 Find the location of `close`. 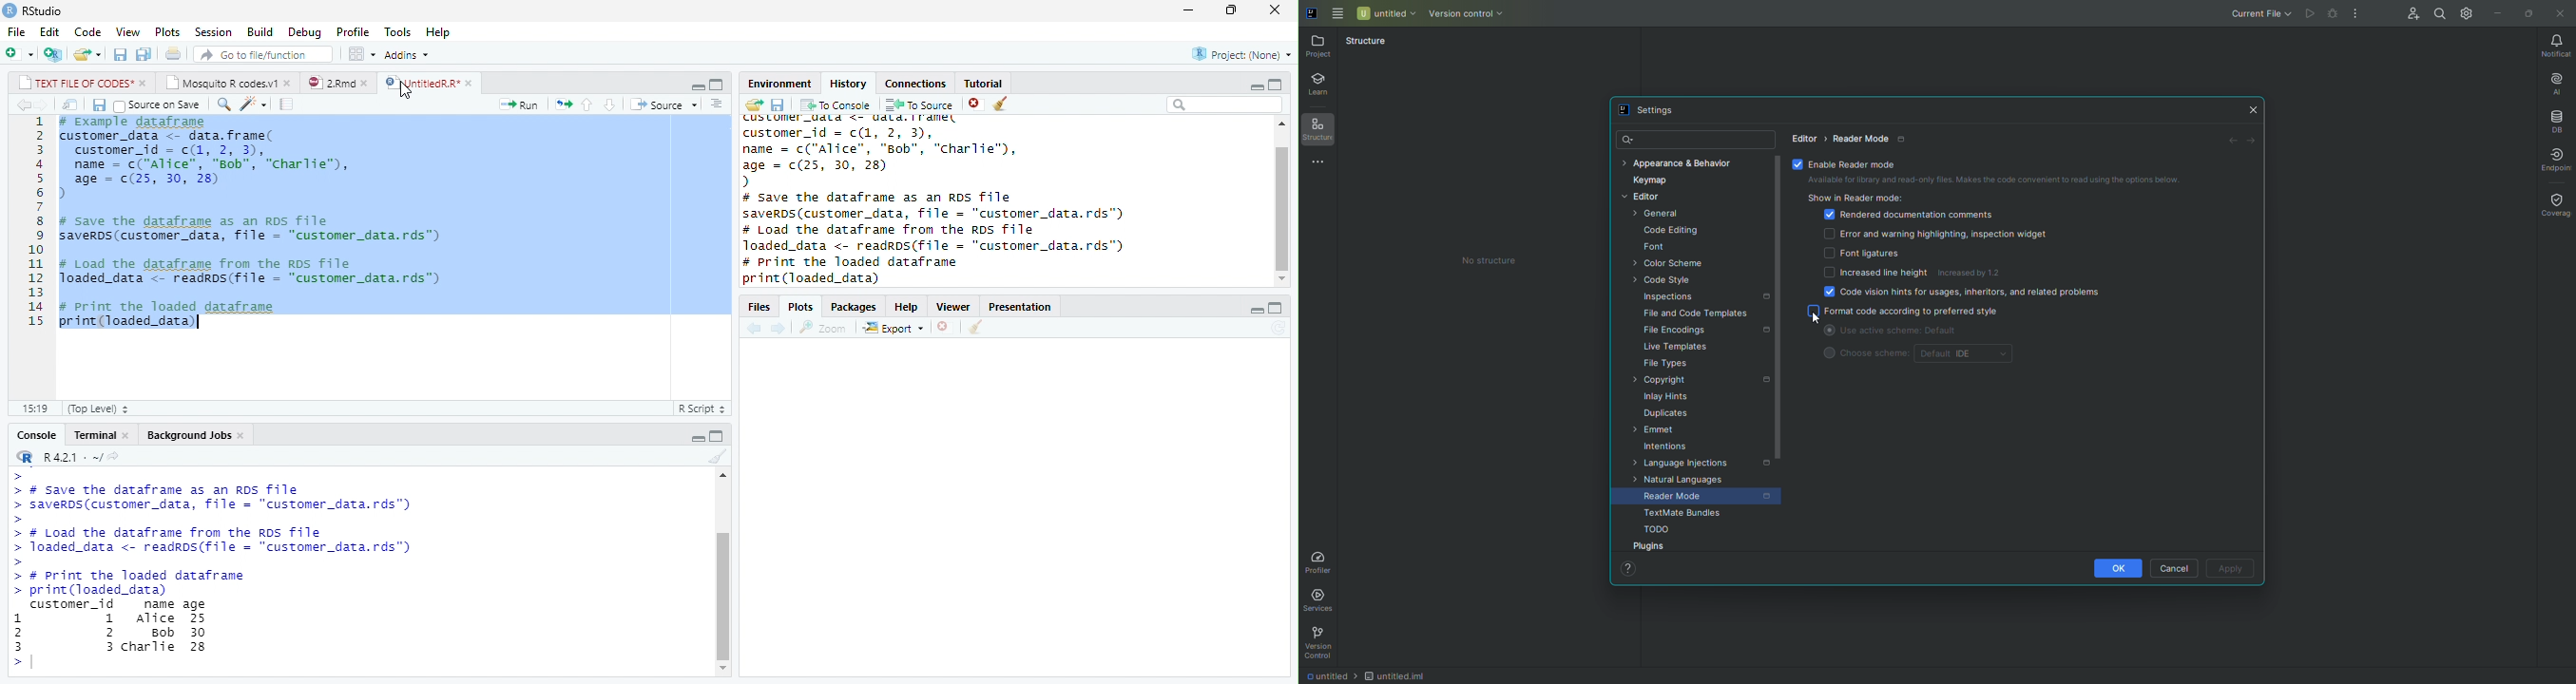

close is located at coordinates (471, 83).